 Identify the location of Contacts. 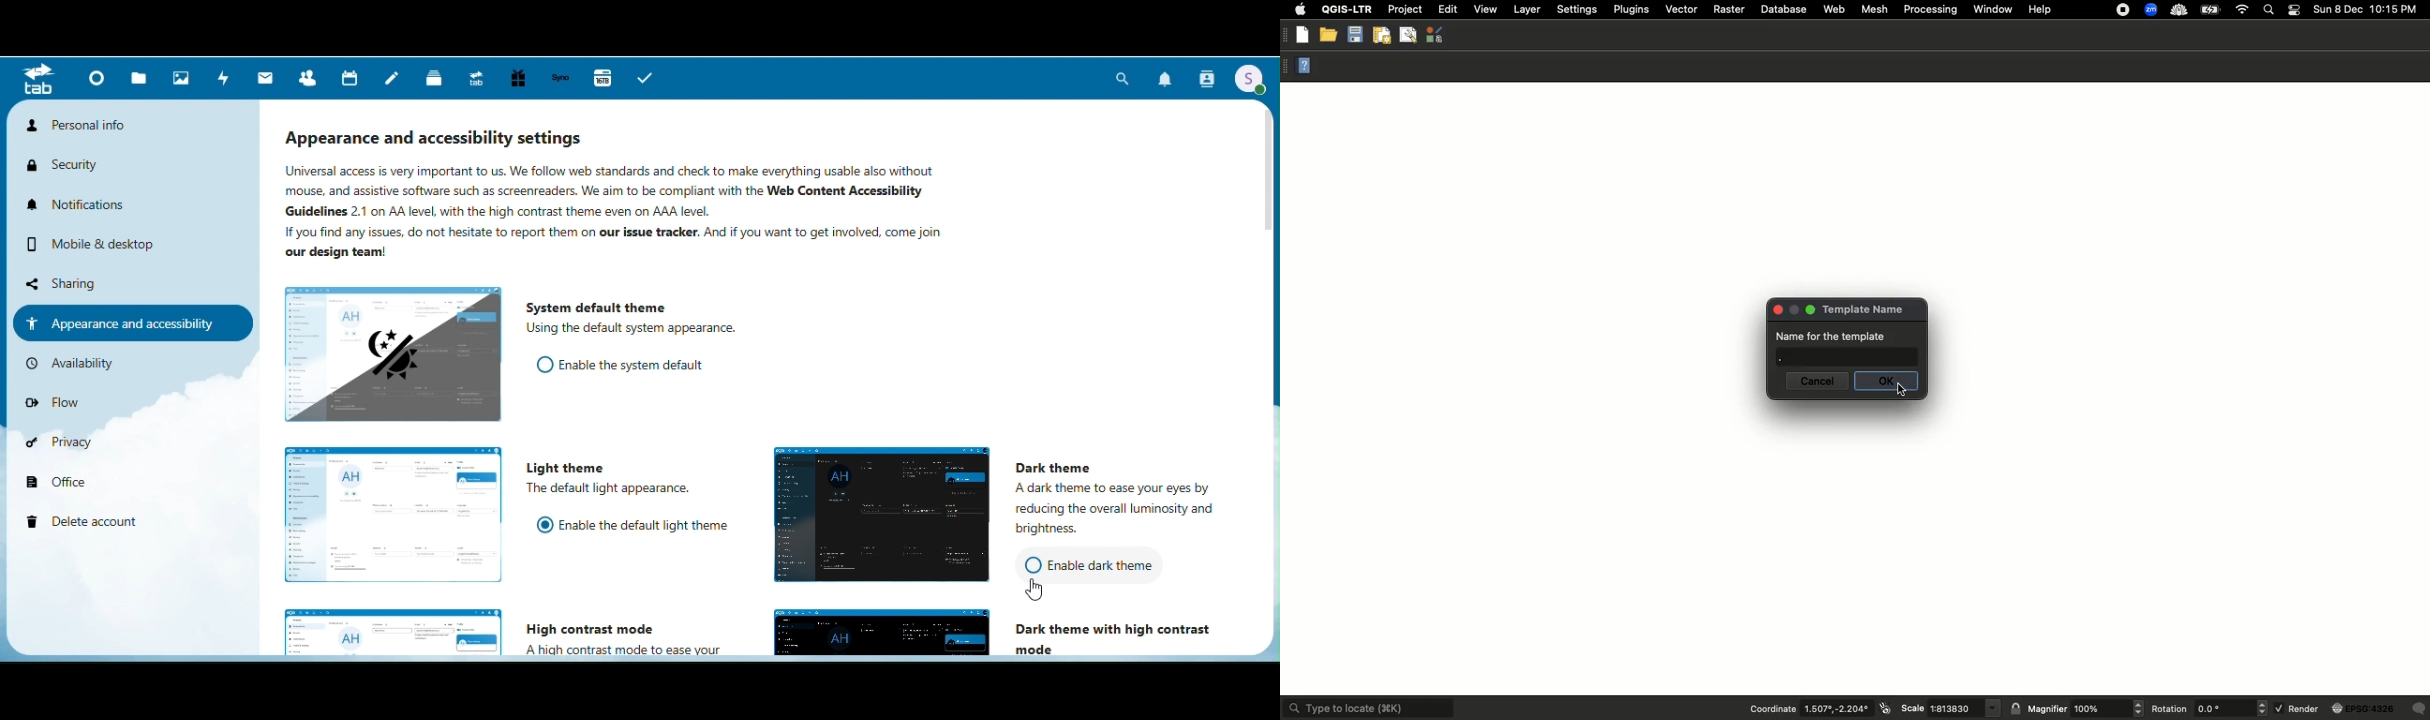
(310, 78).